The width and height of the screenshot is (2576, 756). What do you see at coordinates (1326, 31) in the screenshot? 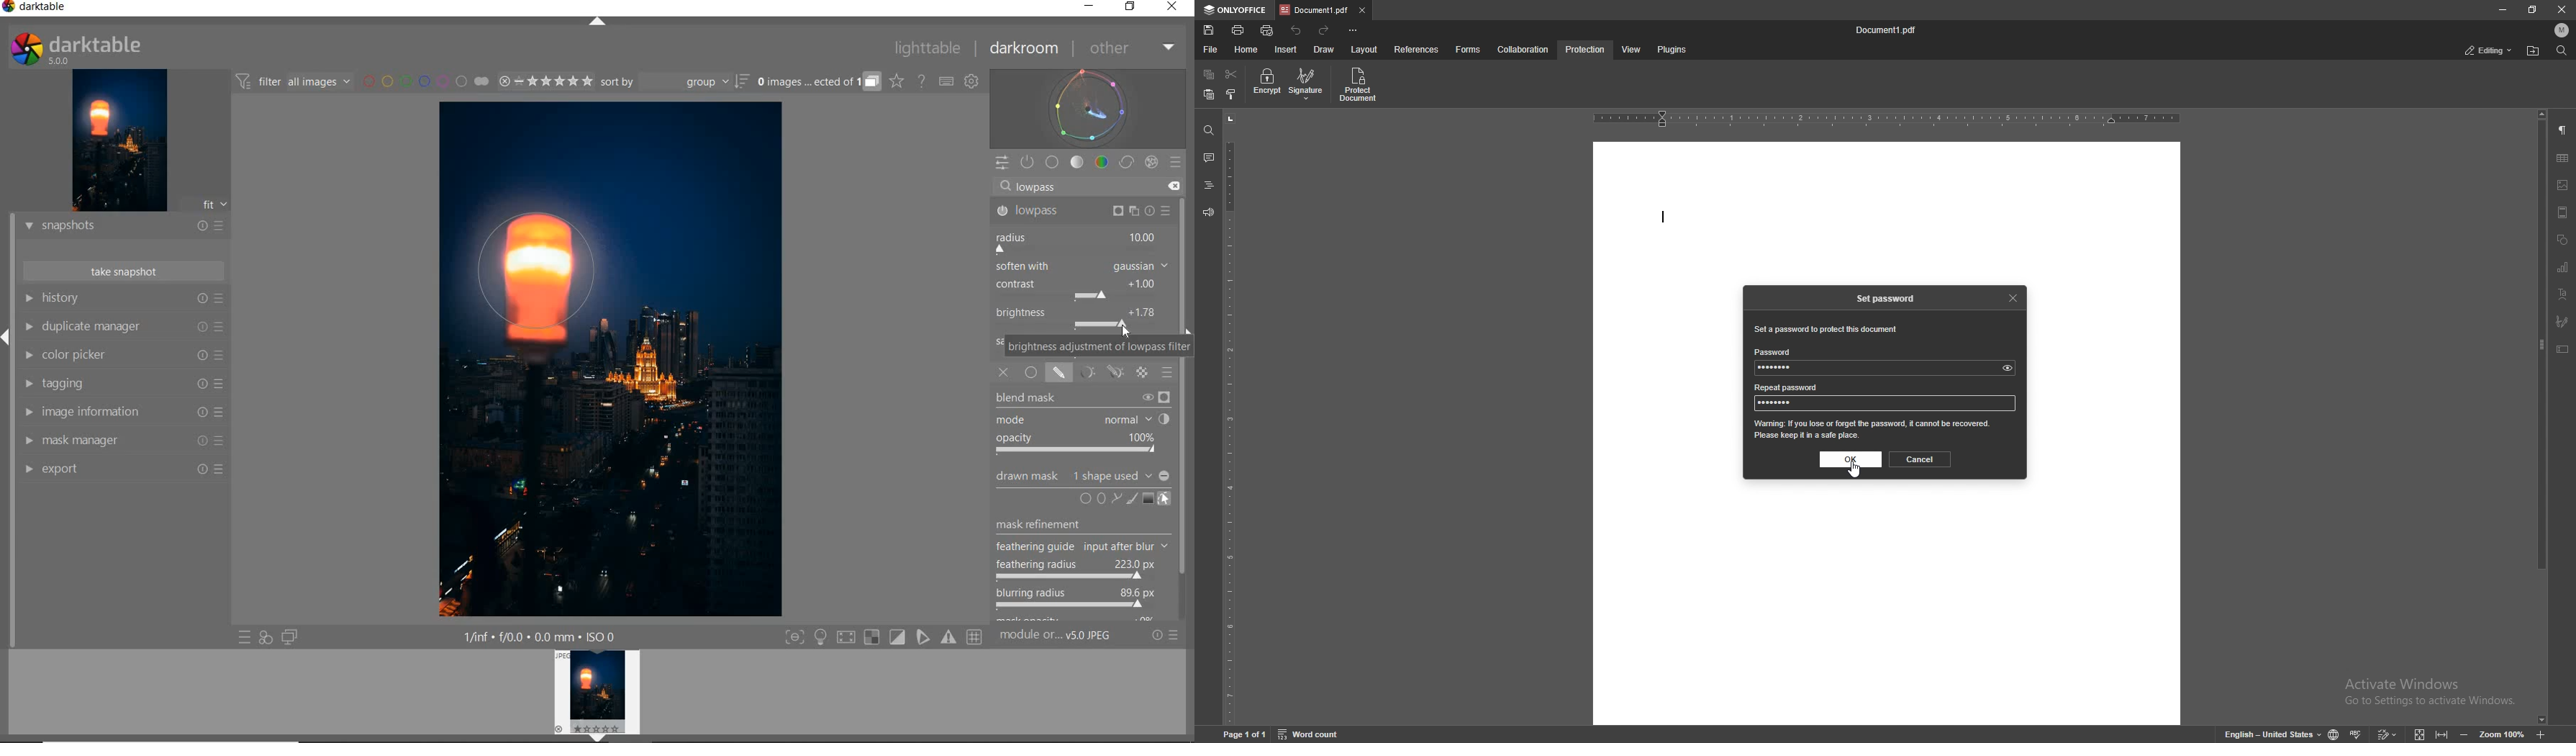
I see `redo` at bounding box center [1326, 31].